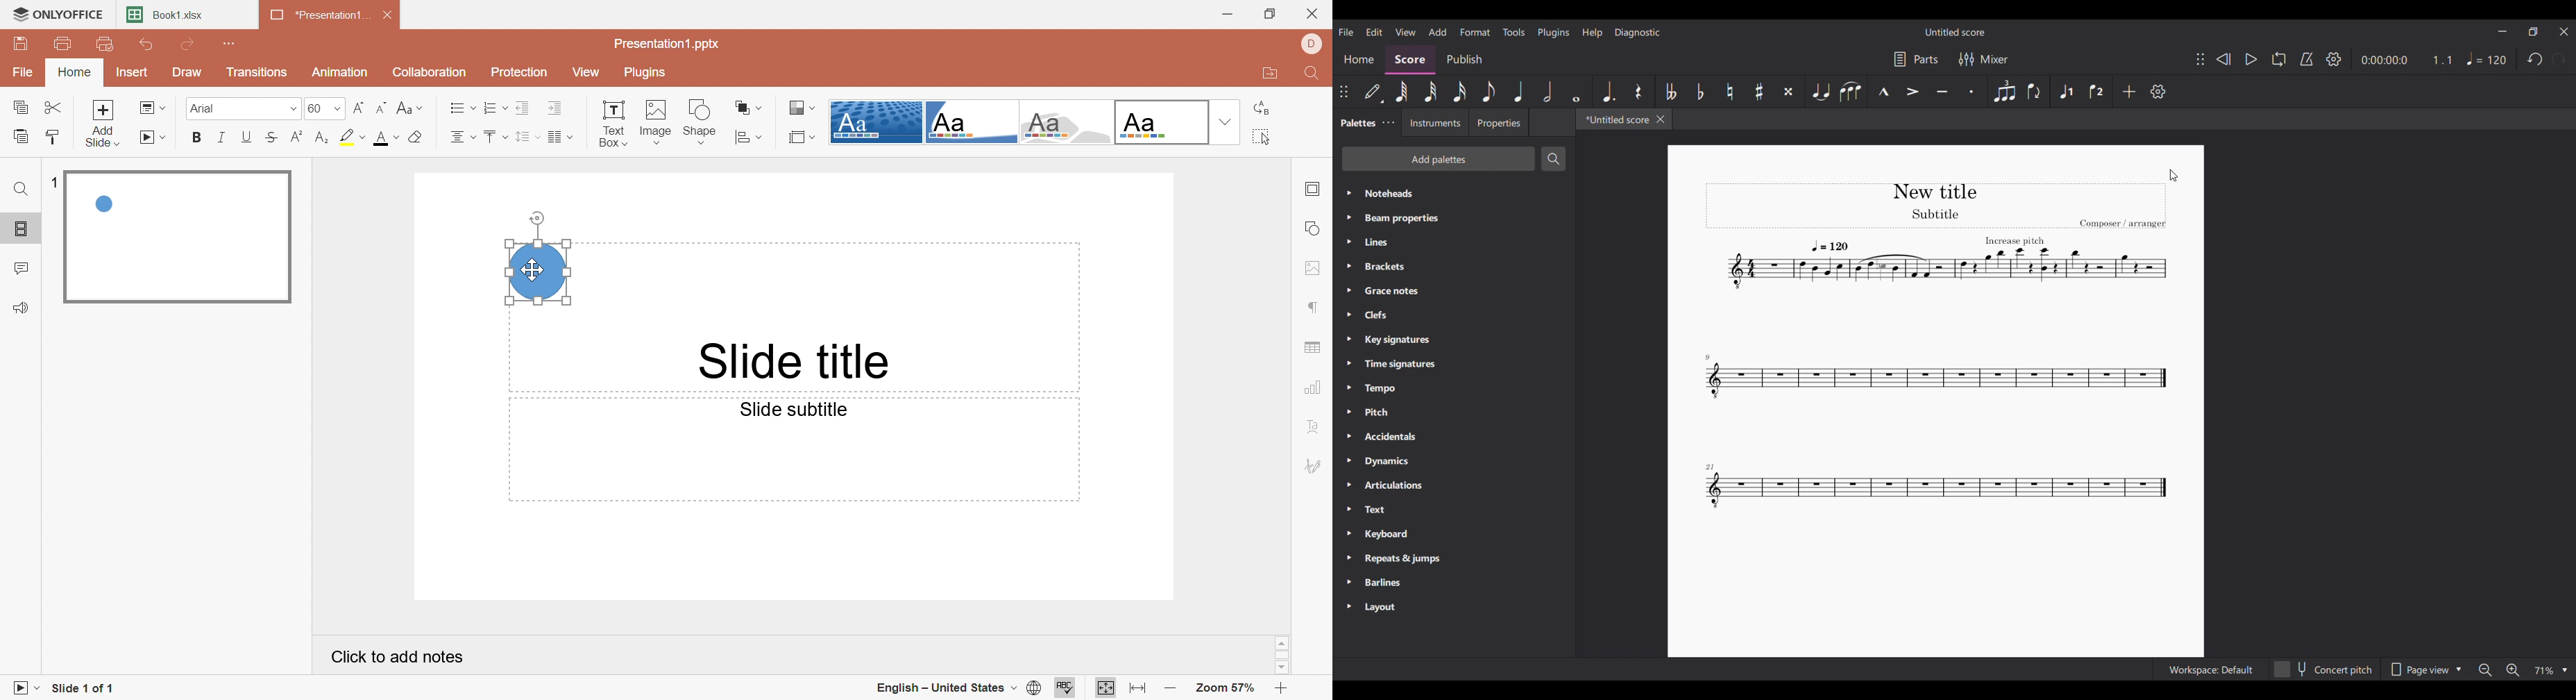 This screenshot has width=2576, height=700. I want to click on Rest, so click(1639, 91).